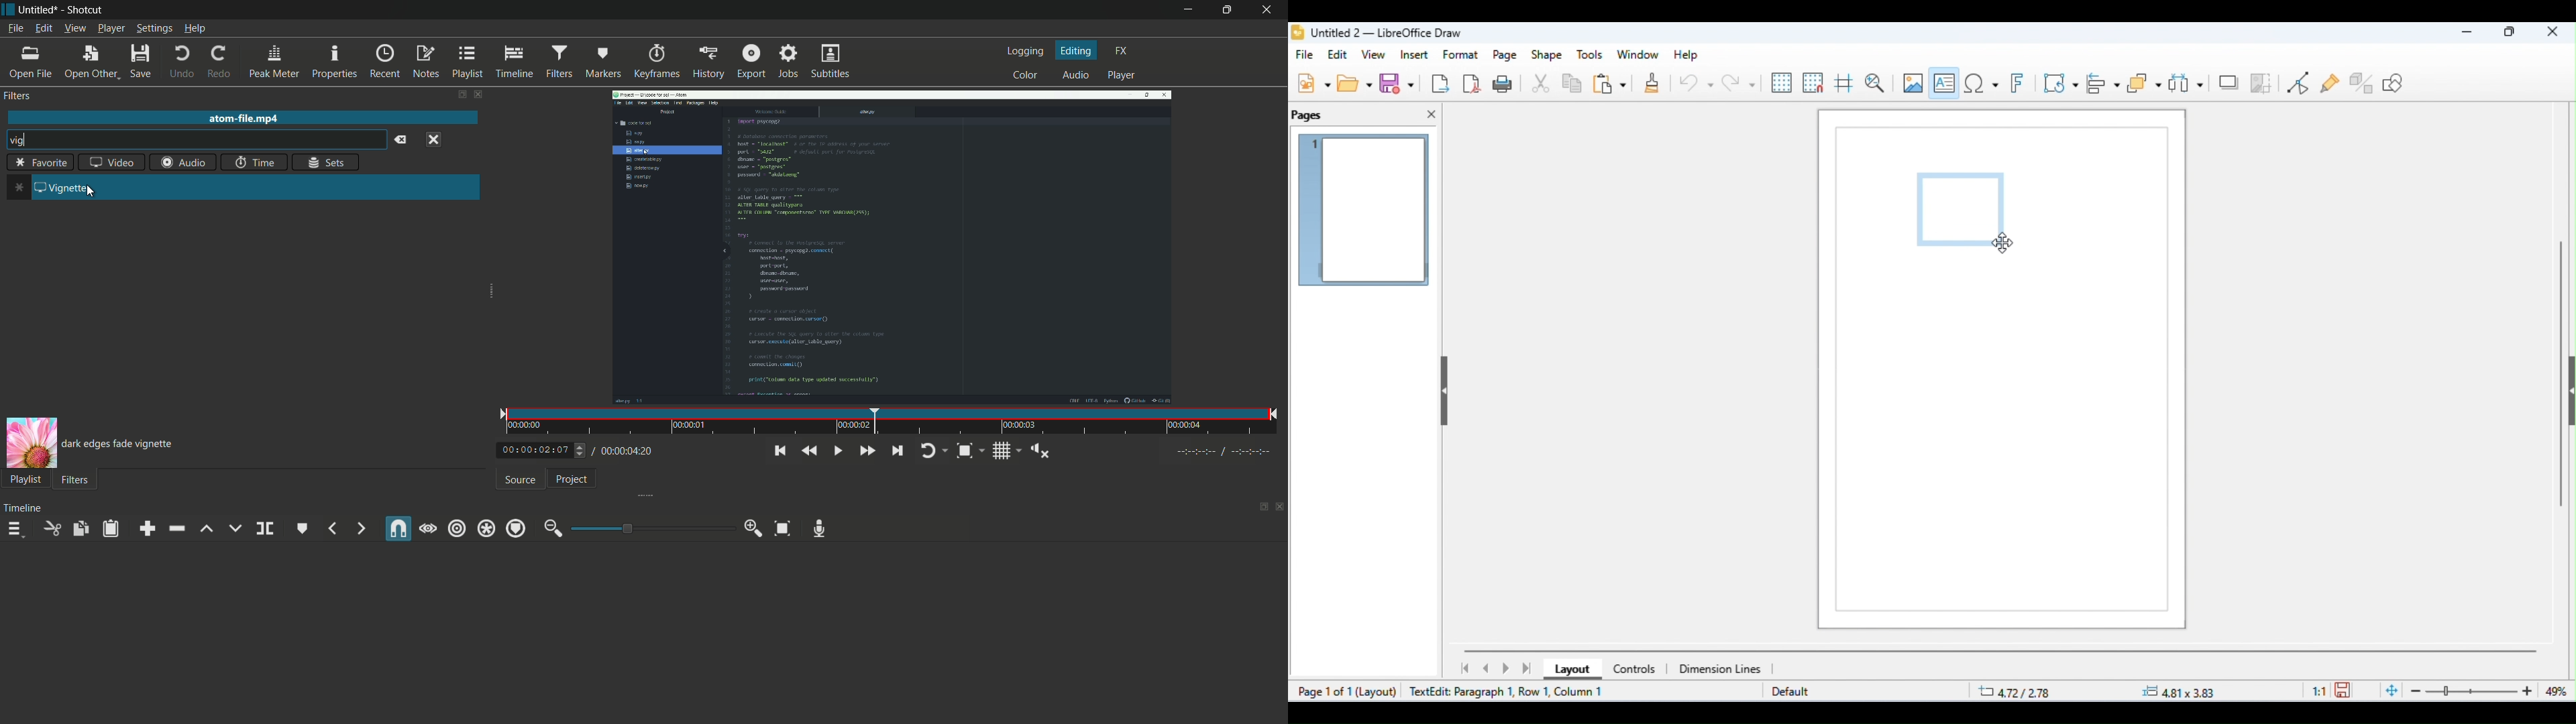  Describe the element at coordinates (2098, 692) in the screenshot. I see `position and size` at that location.